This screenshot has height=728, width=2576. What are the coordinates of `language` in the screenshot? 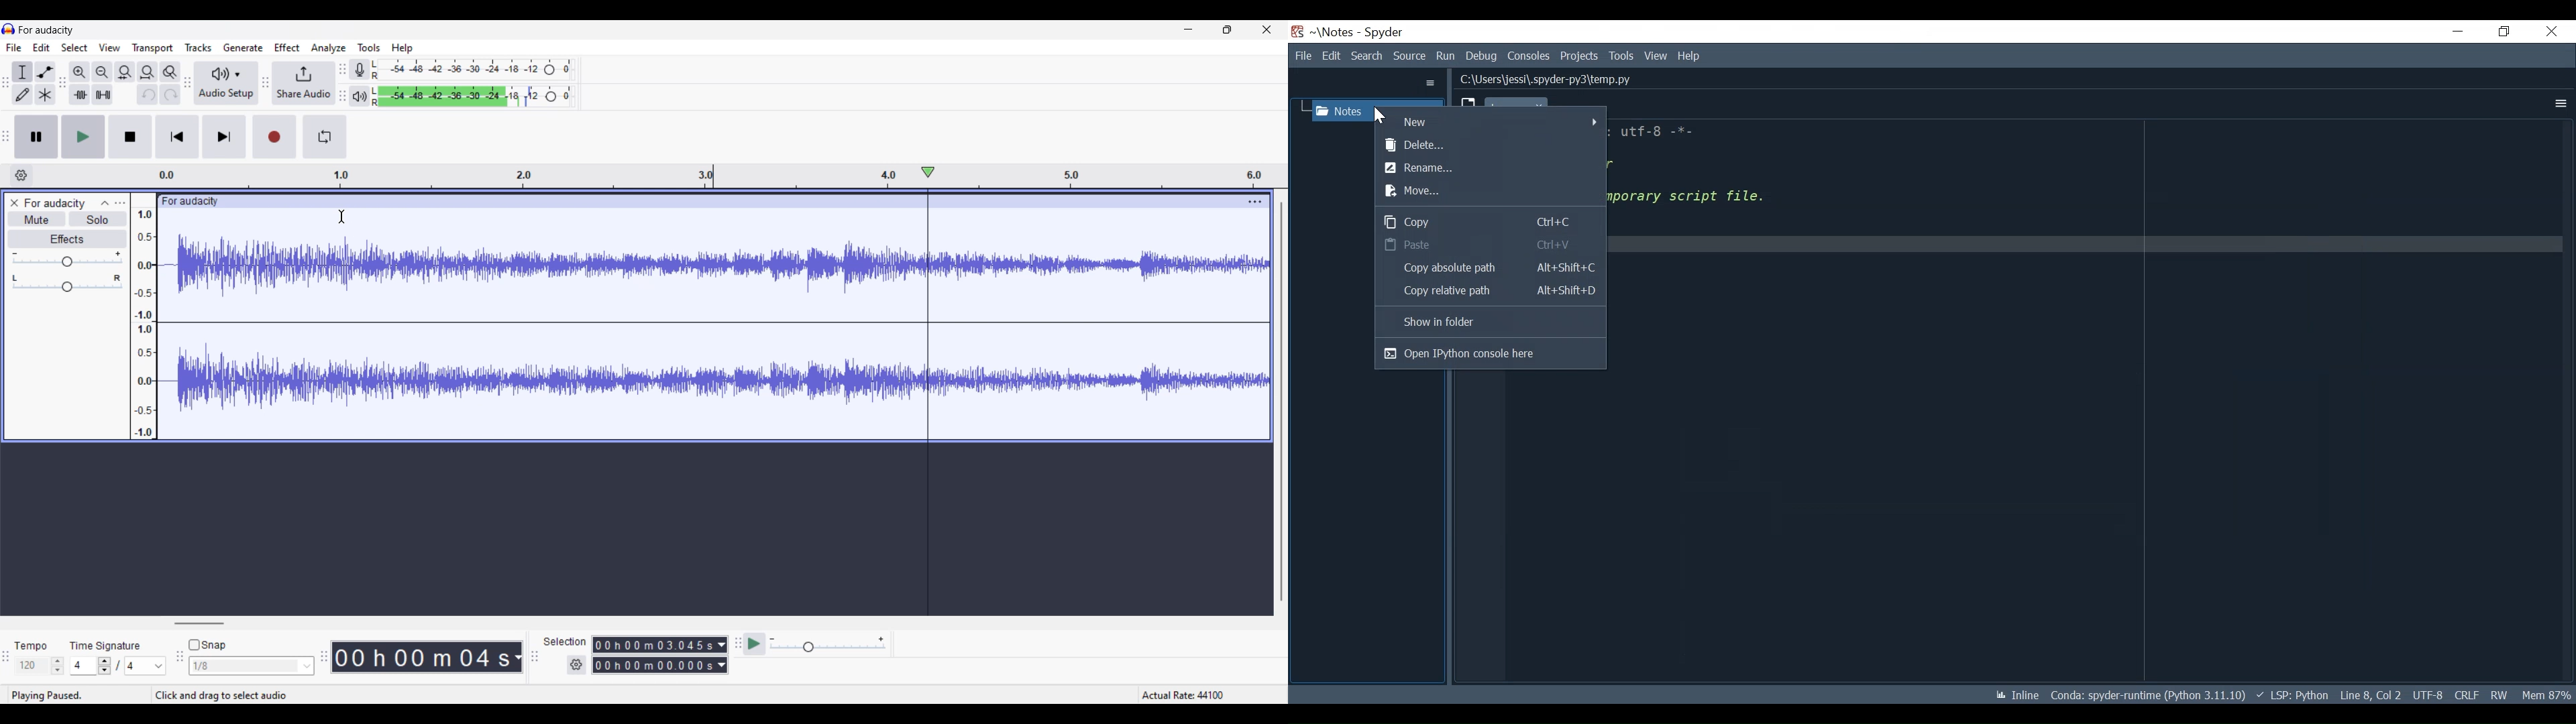 It's located at (2292, 695).